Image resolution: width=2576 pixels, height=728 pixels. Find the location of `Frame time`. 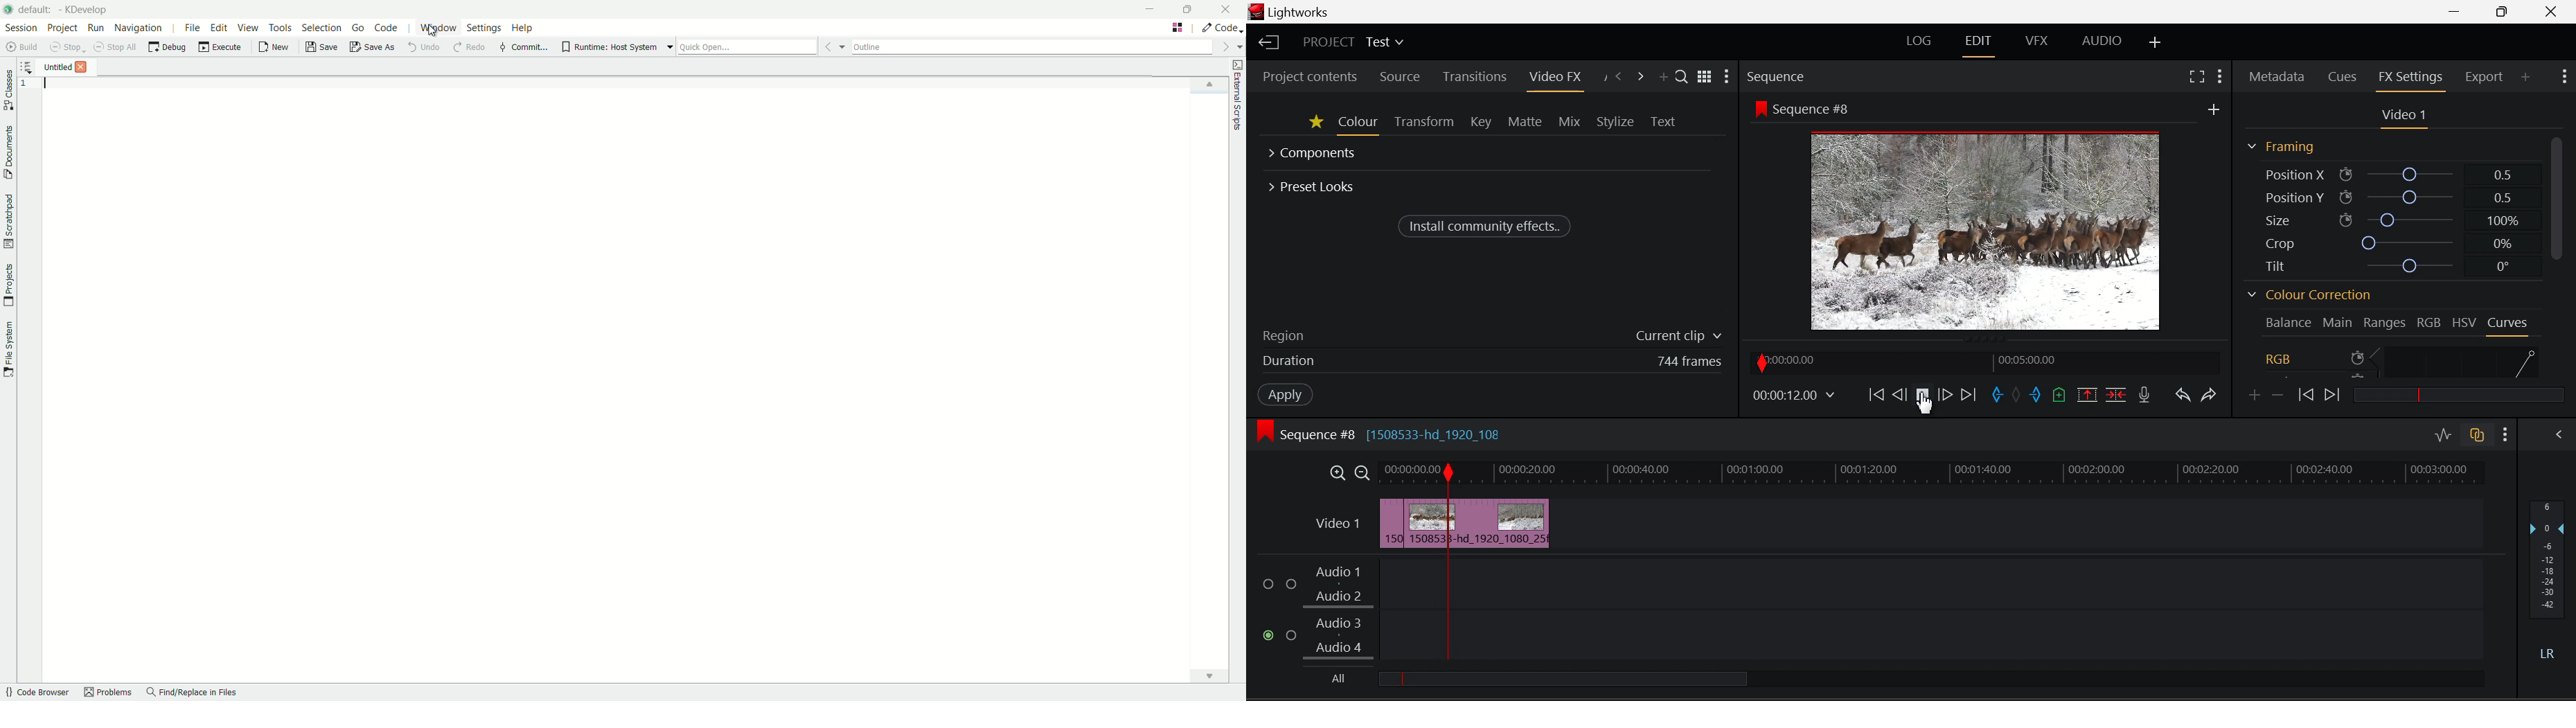

Frame time is located at coordinates (1796, 397).